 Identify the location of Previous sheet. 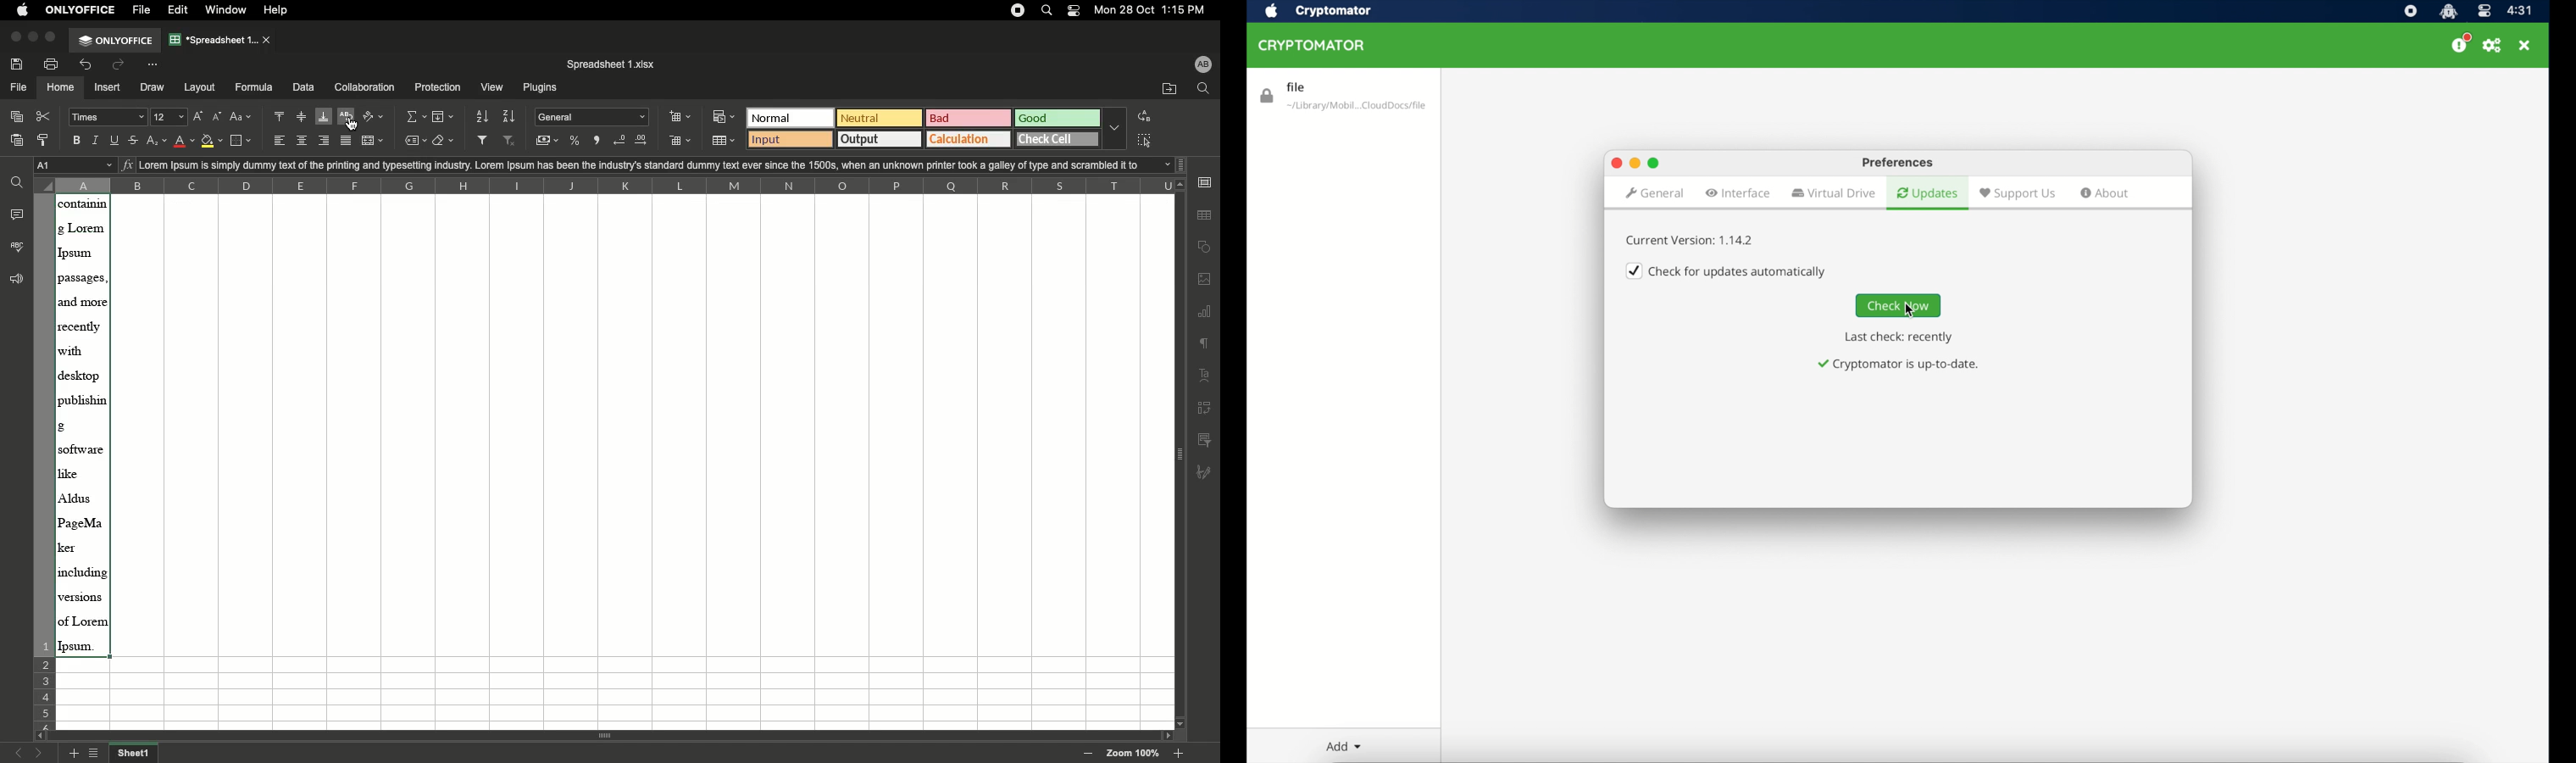
(18, 752).